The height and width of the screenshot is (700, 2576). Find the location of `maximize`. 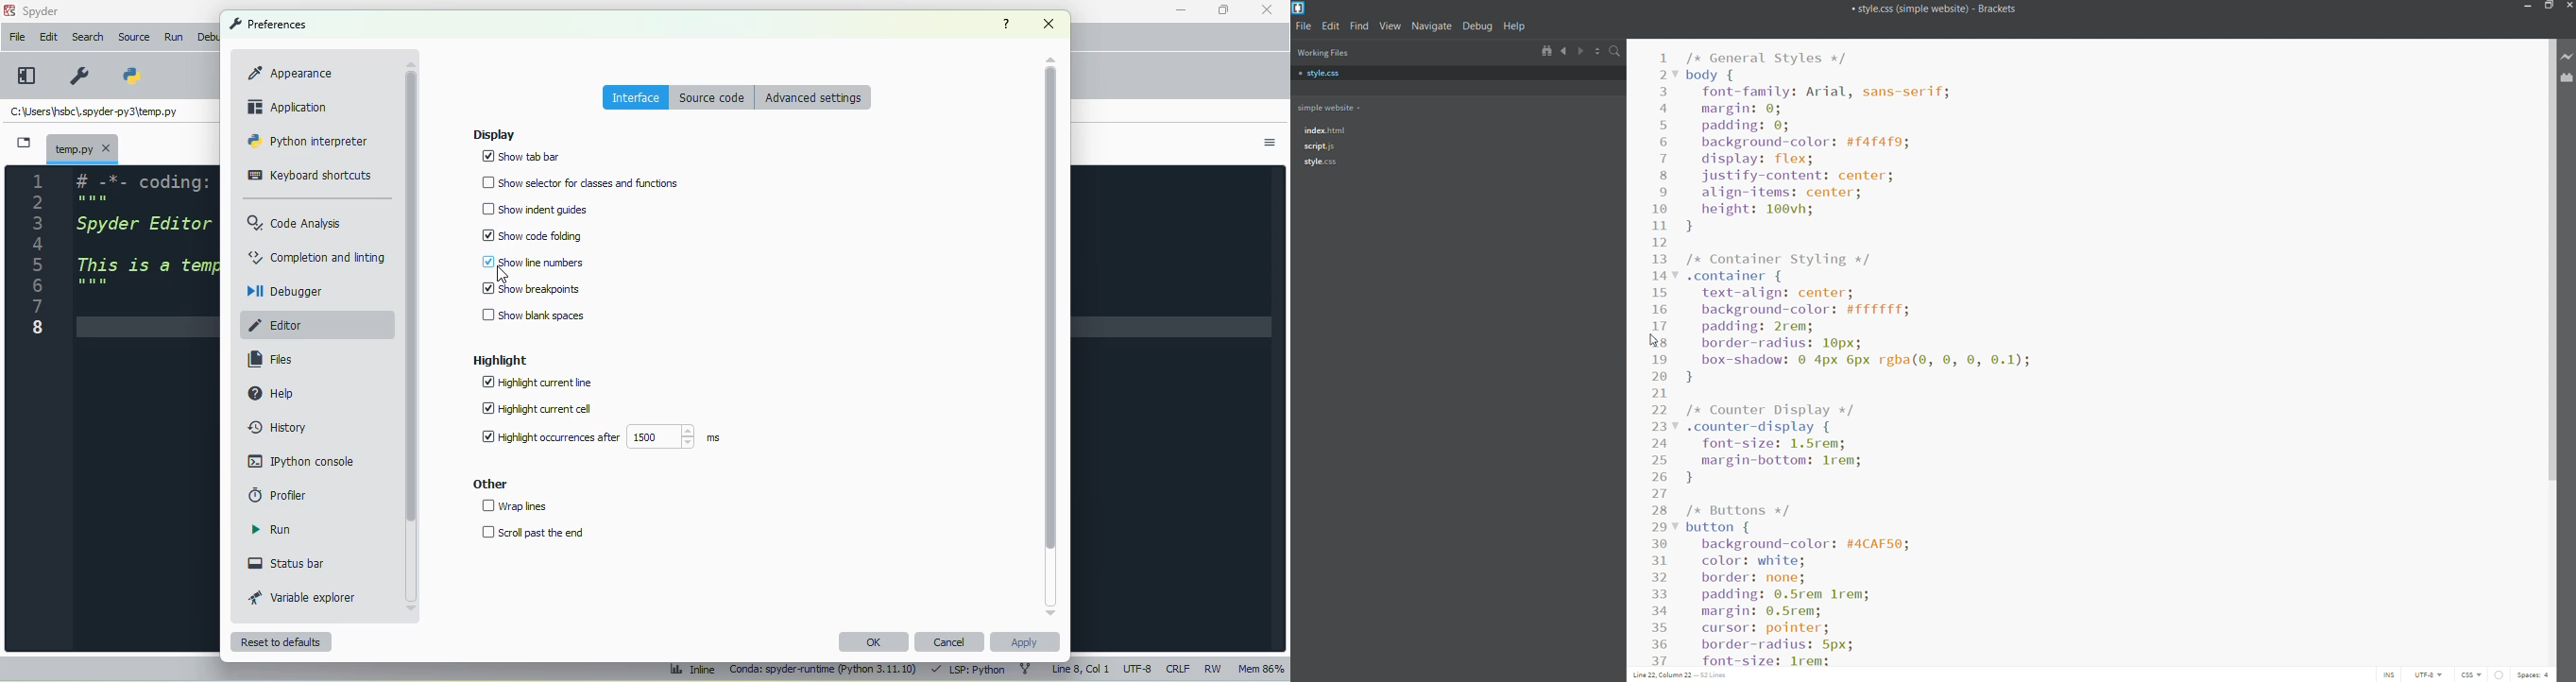

maximize is located at coordinates (1222, 9).